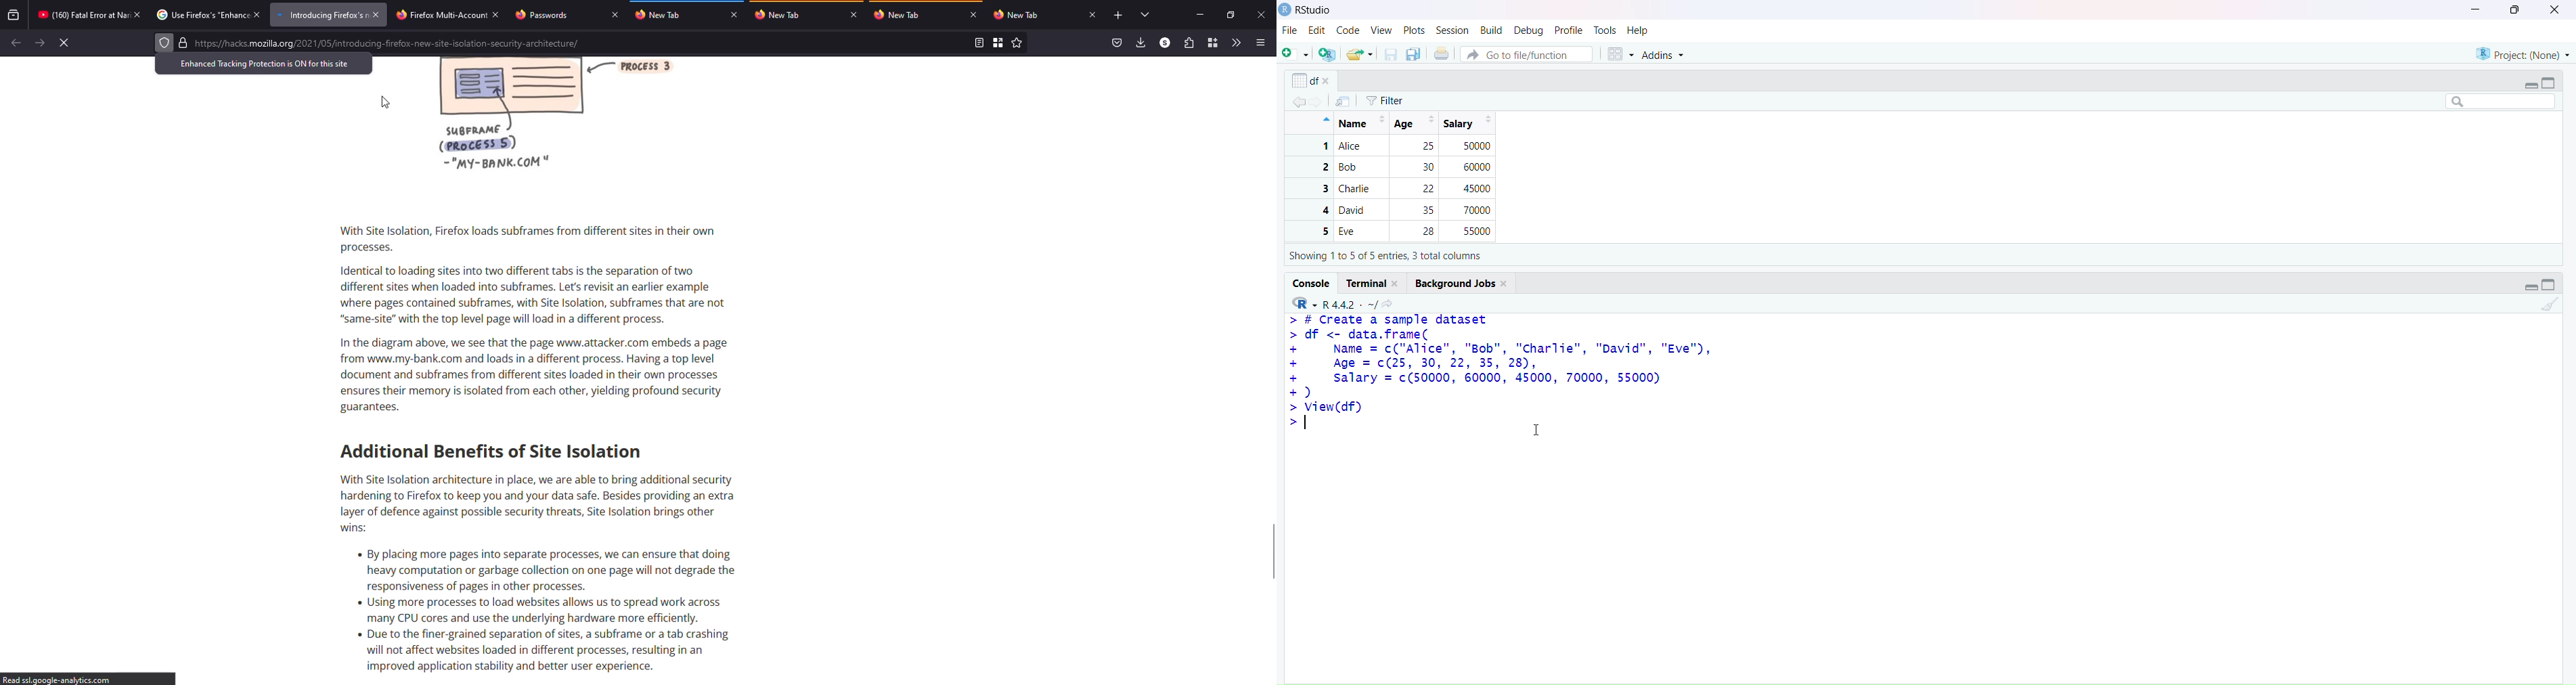  Describe the element at coordinates (1570, 30) in the screenshot. I see `profile` at that location.